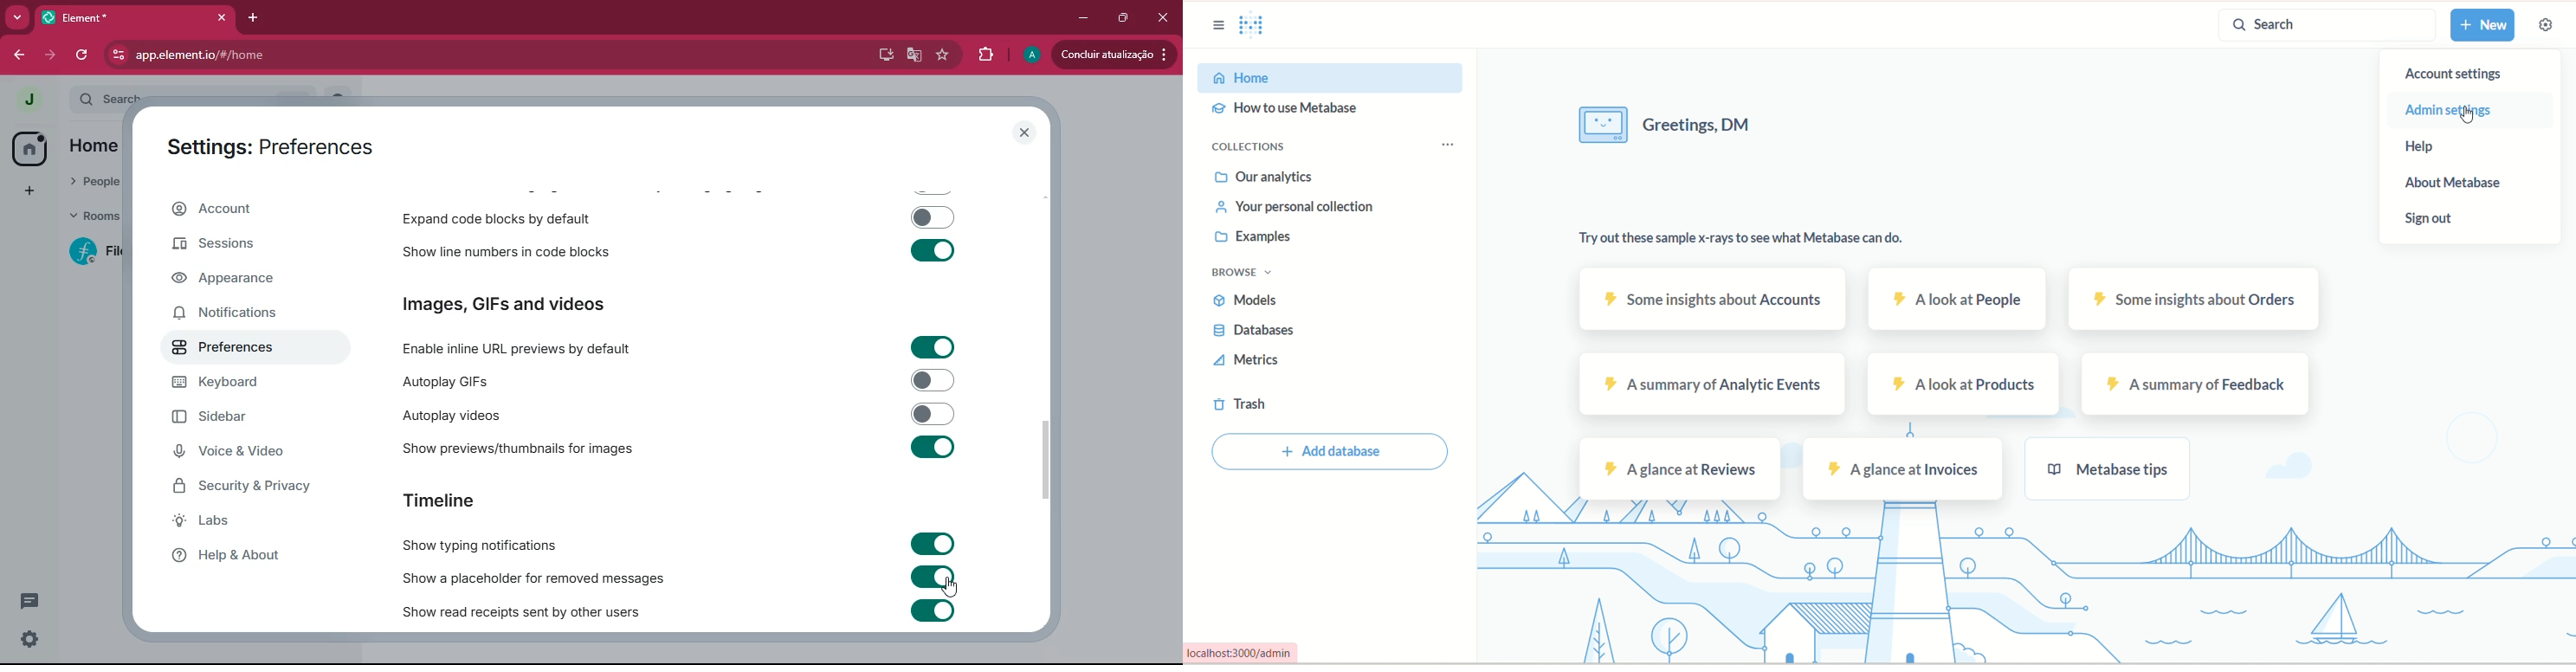 This screenshot has height=672, width=2576. I want to click on expand code blocks by default, so click(503, 216).